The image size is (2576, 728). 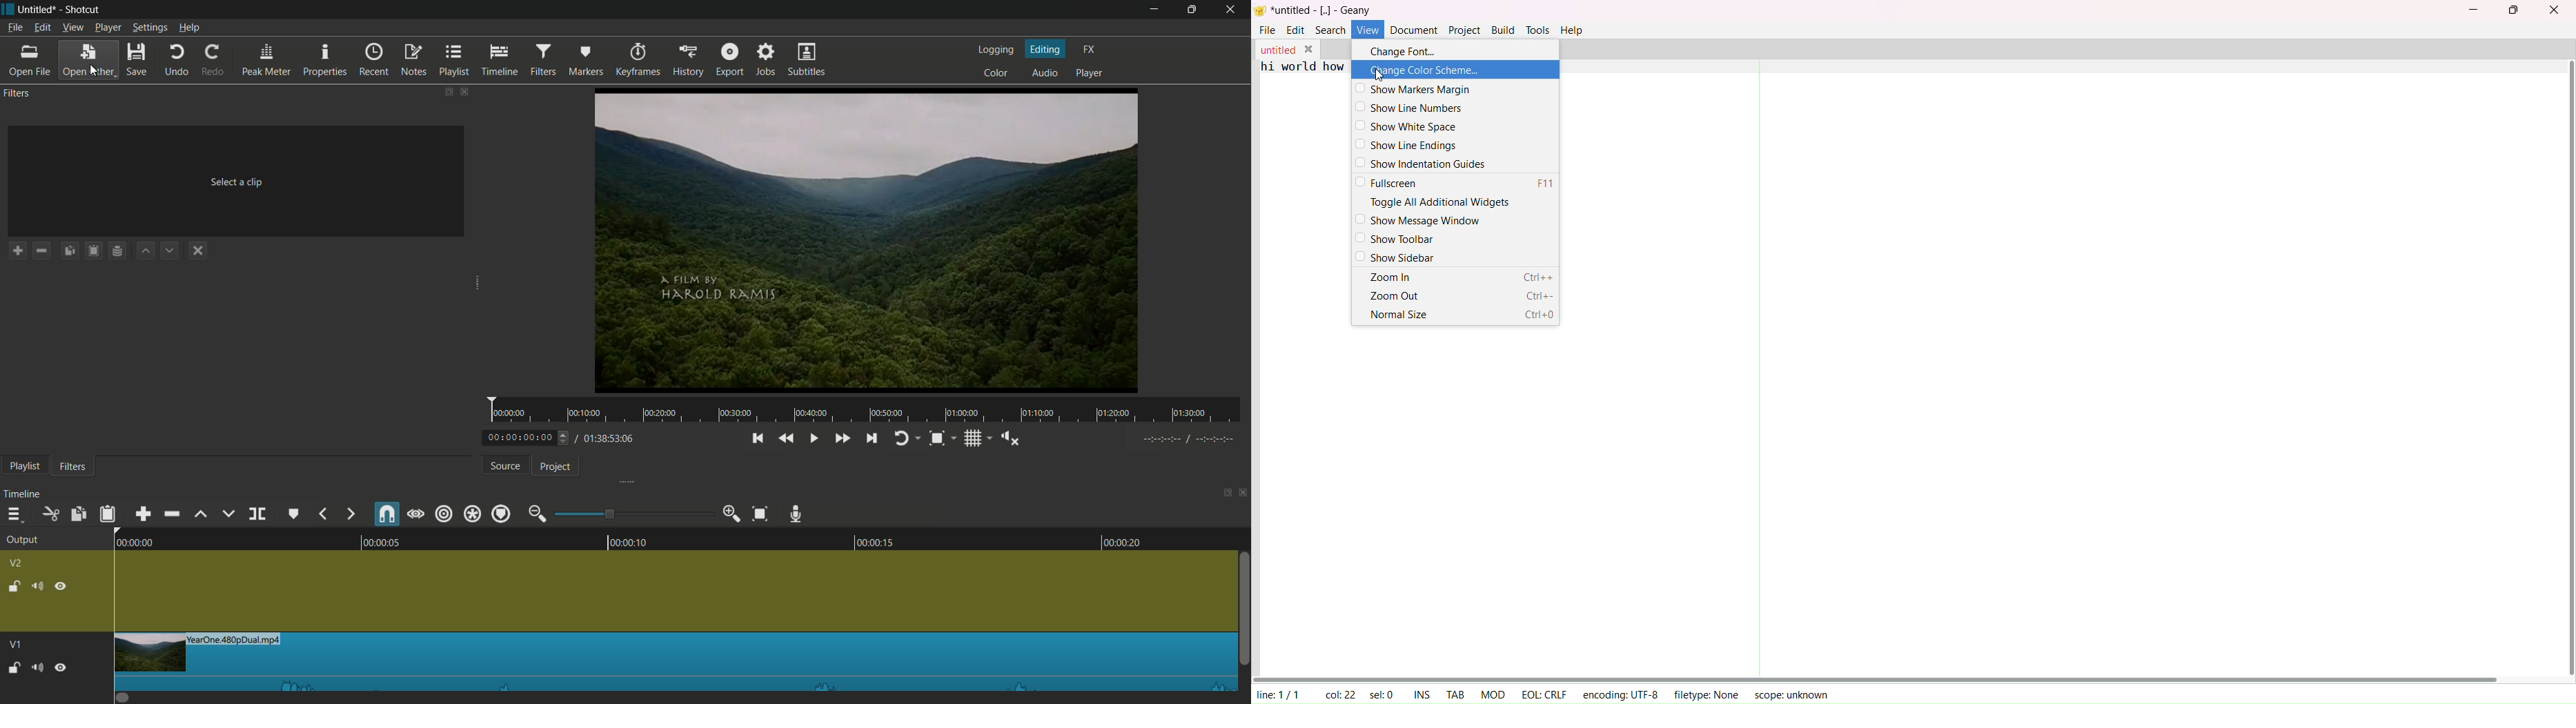 I want to click on close tab, so click(x=1308, y=47).